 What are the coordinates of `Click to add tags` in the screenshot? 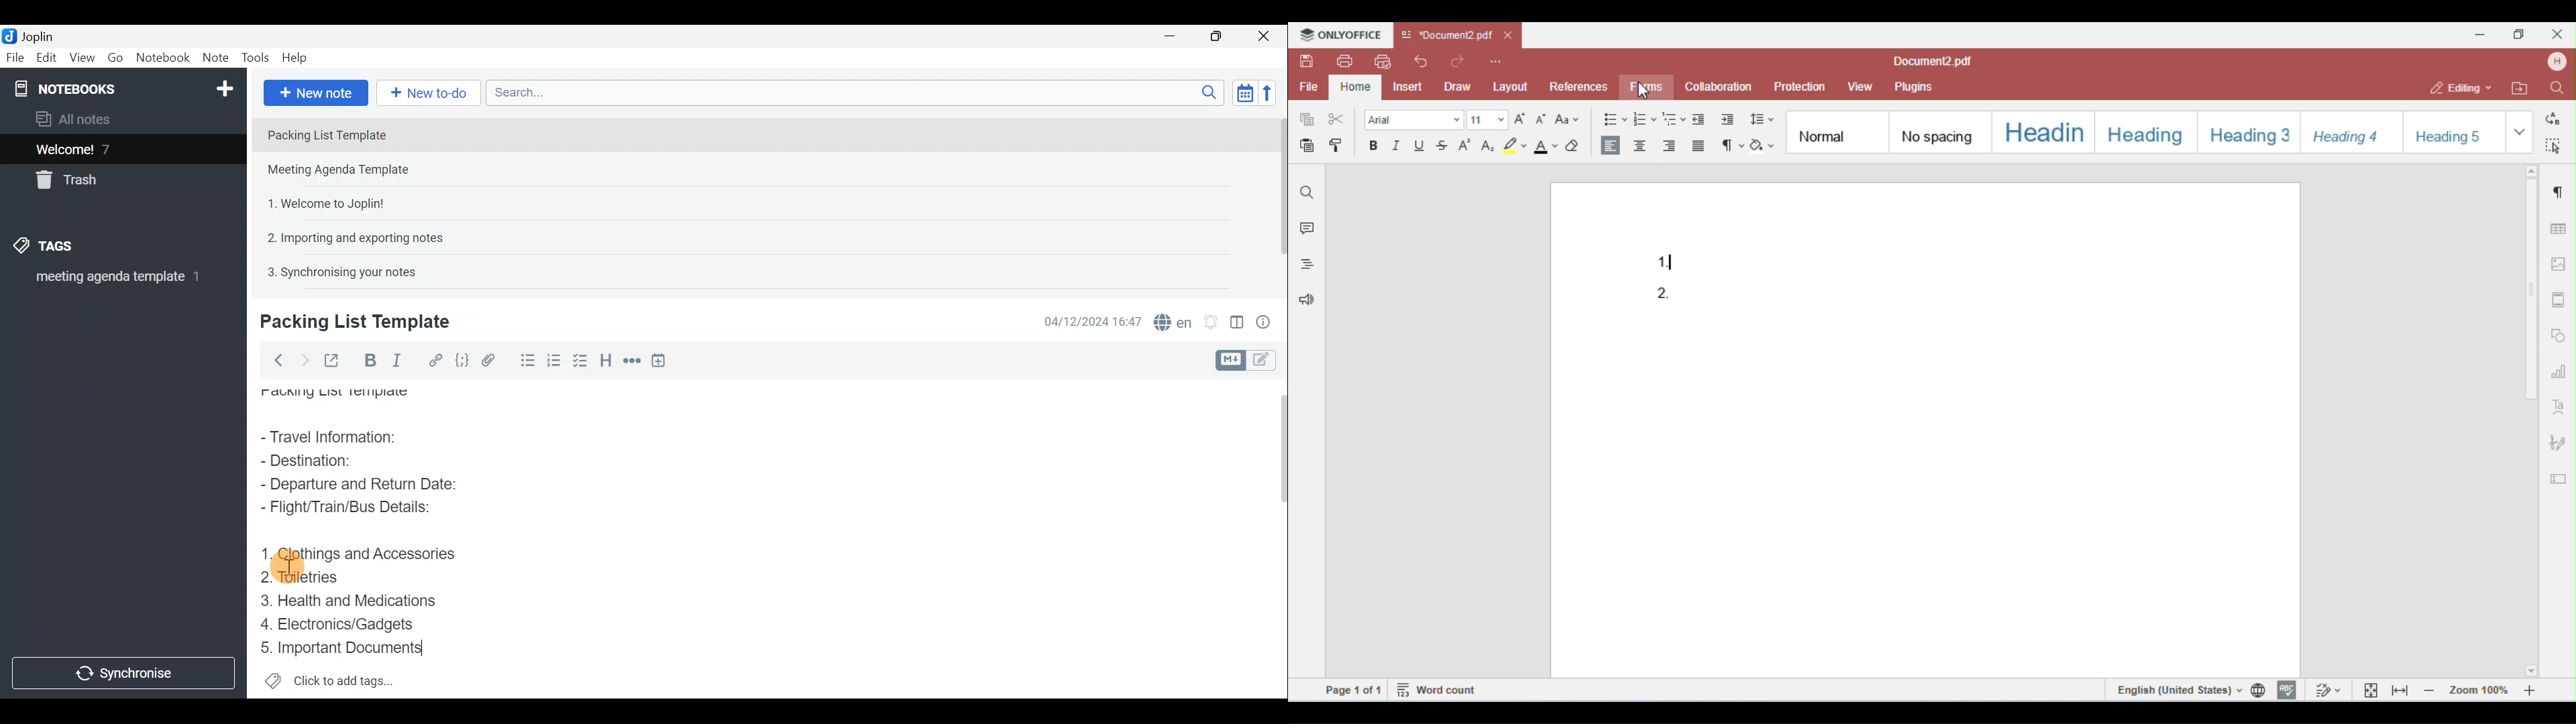 It's located at (329, 681).